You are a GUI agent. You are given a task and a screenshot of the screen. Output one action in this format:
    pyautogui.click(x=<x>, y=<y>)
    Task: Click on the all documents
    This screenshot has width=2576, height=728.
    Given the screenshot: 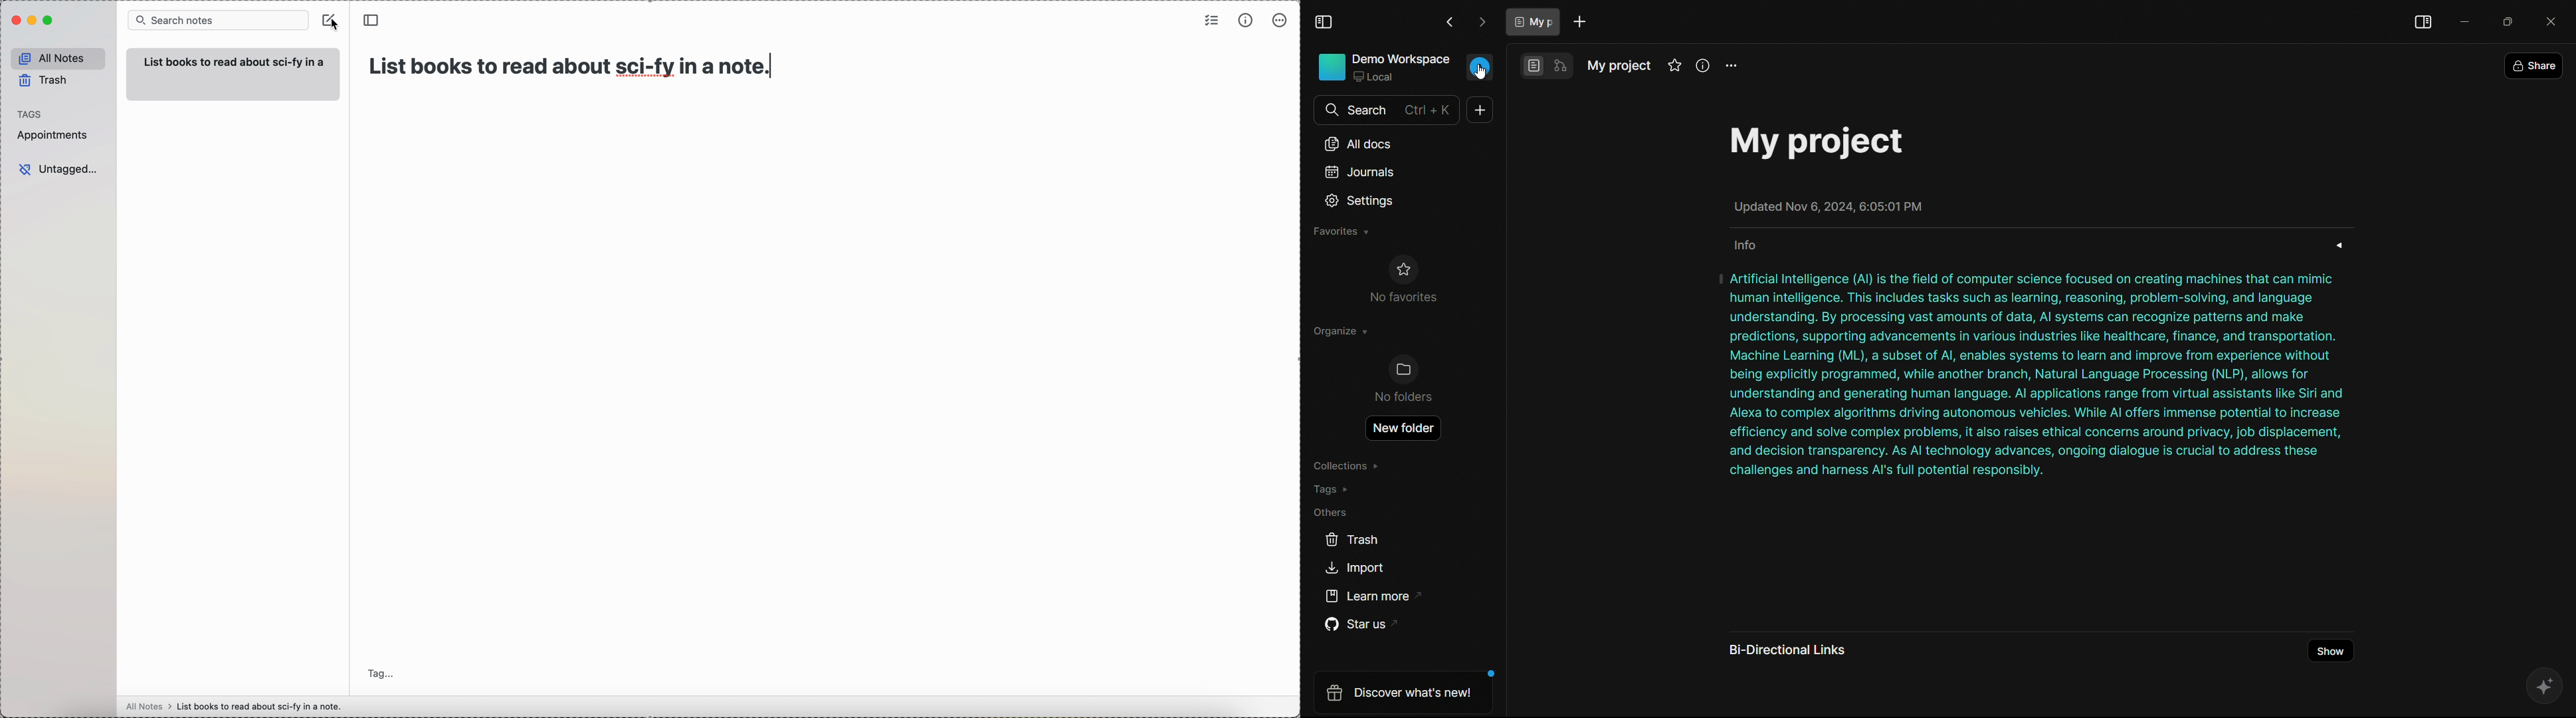 What is the action you would take?
    pyautogui.click(x=1357, y=145)
    